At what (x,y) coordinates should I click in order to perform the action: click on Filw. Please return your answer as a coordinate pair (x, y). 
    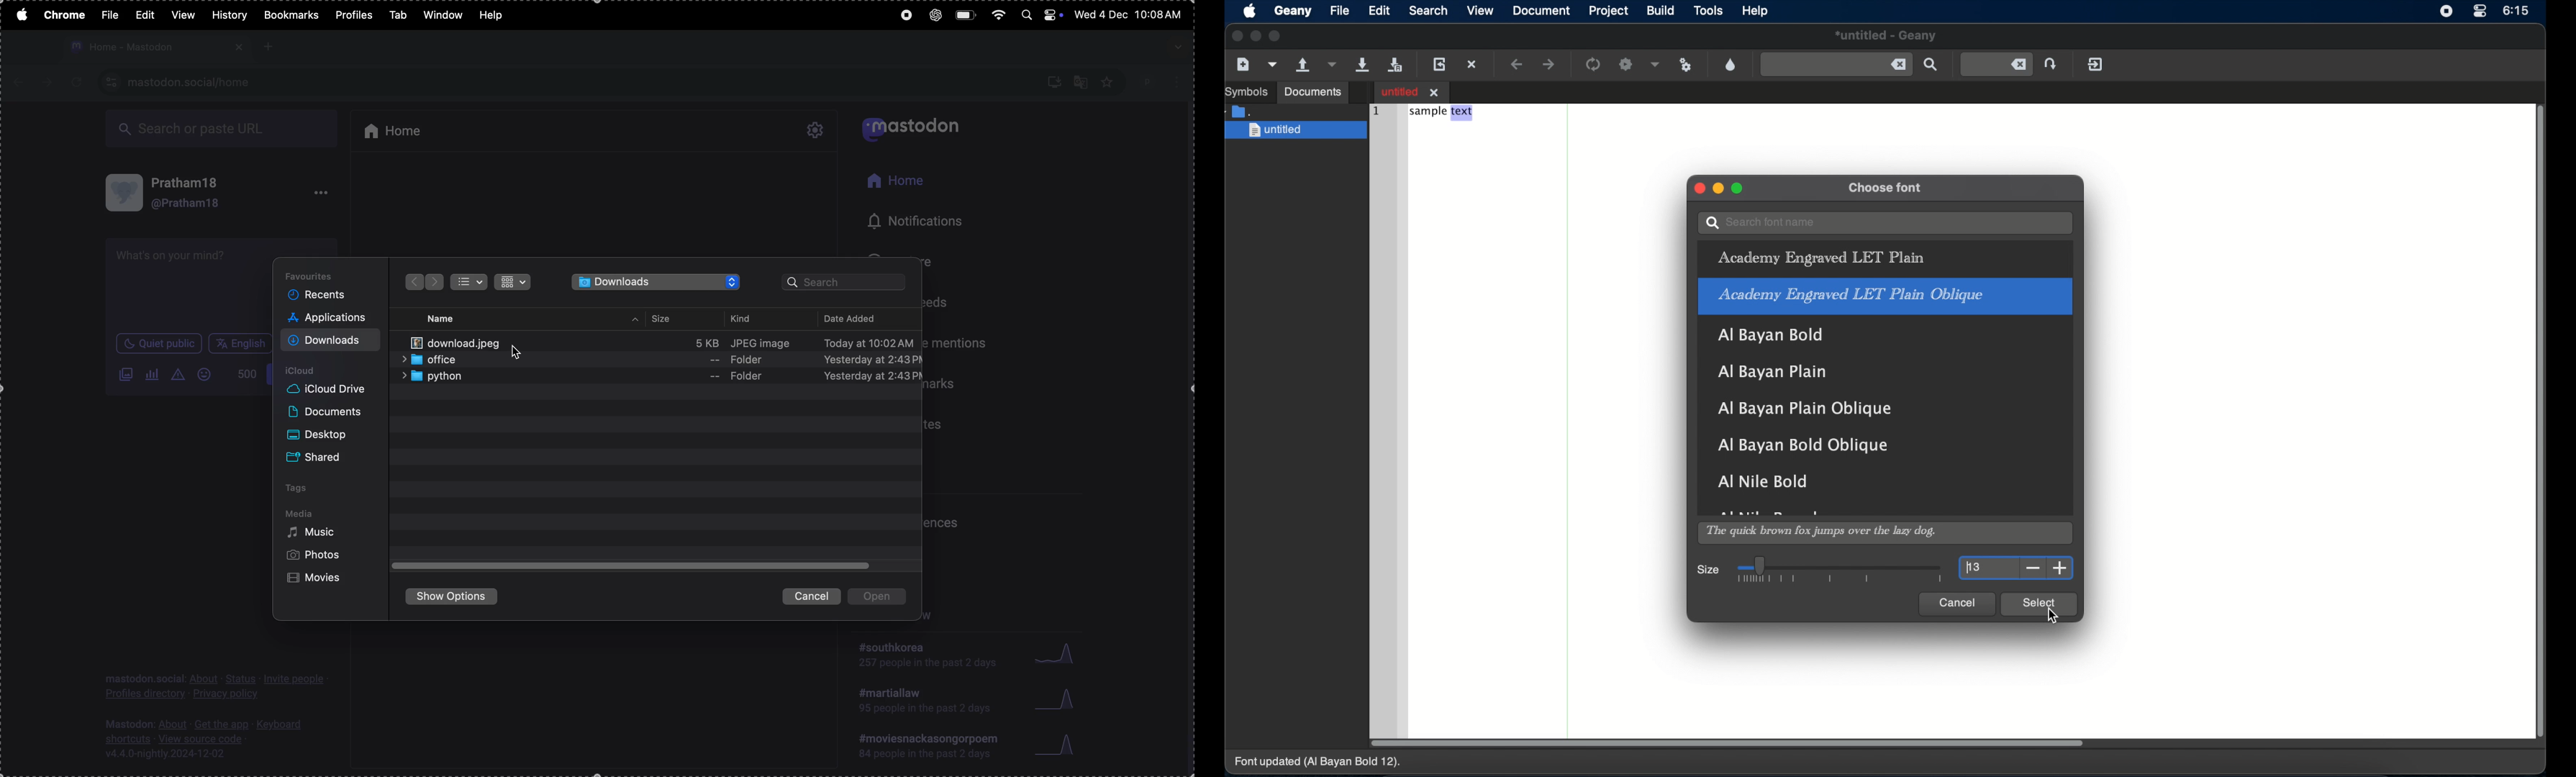
    Looking at the image, I should click on (110, 14).